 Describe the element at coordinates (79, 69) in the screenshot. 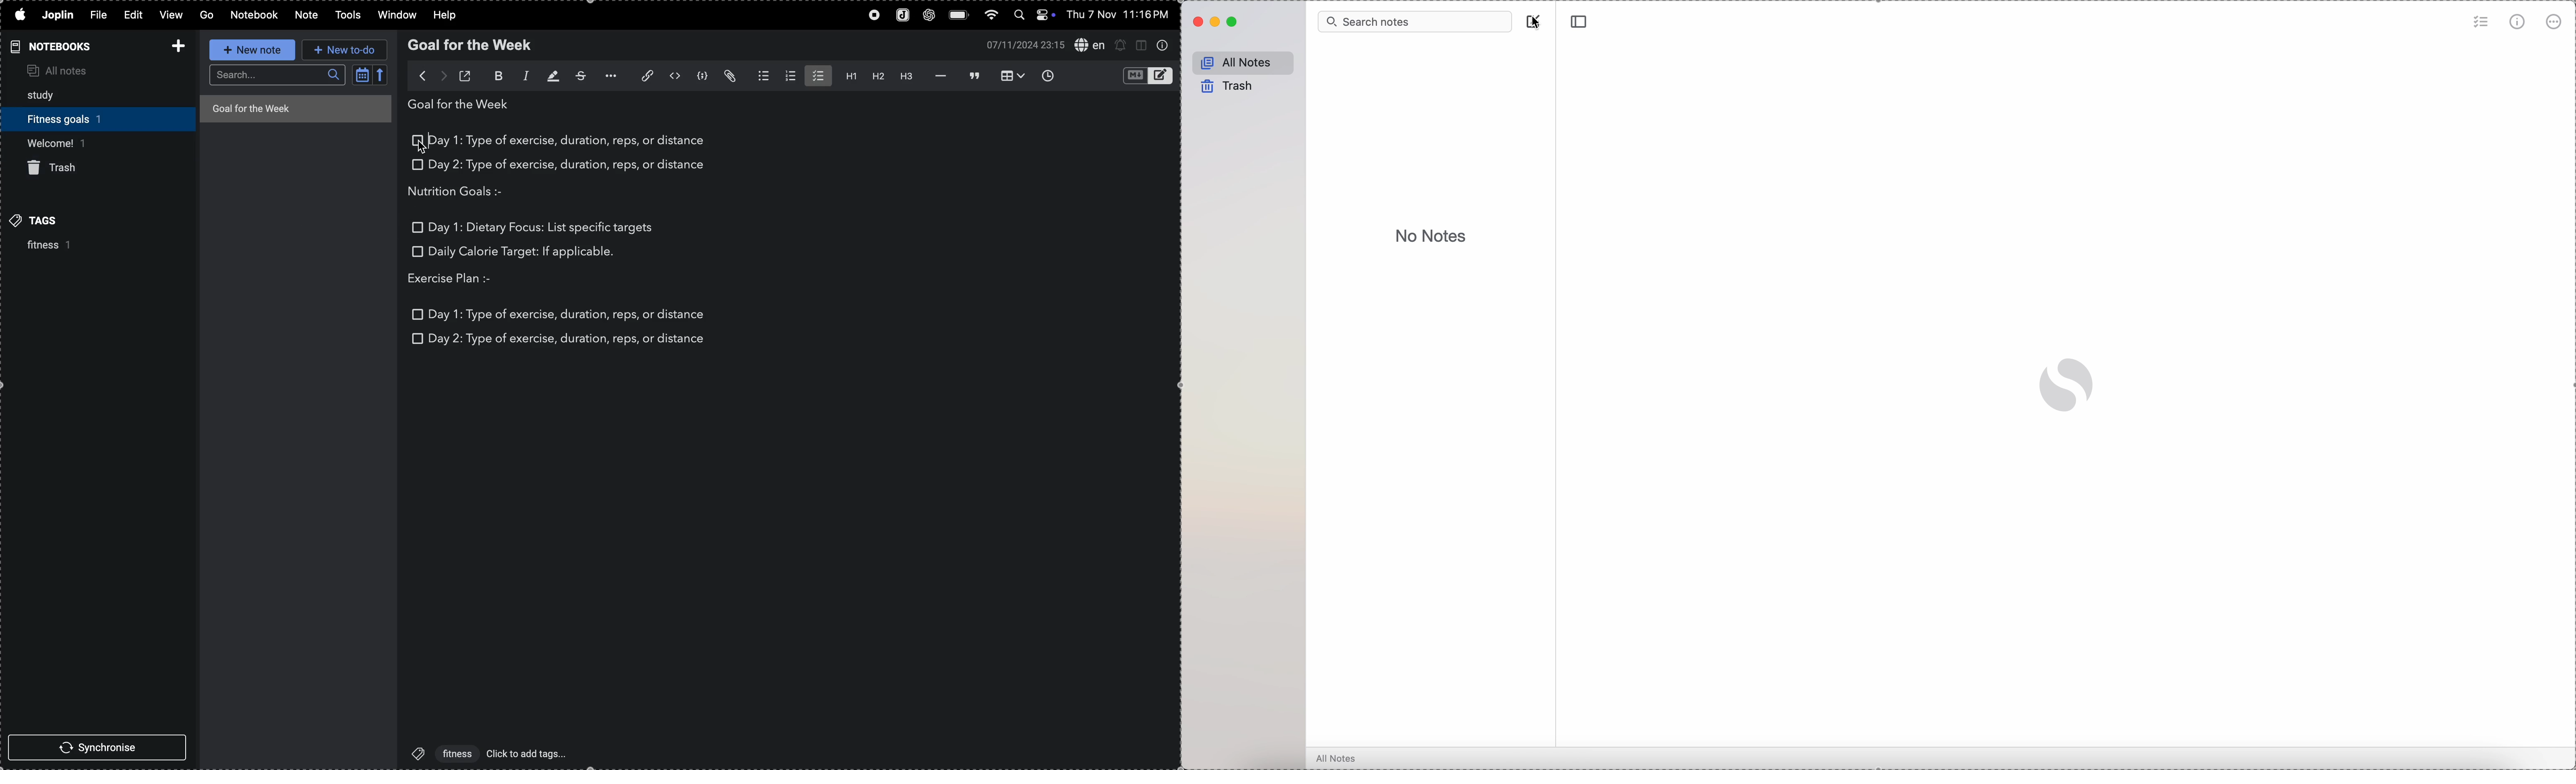

I see `all notes` at that location.